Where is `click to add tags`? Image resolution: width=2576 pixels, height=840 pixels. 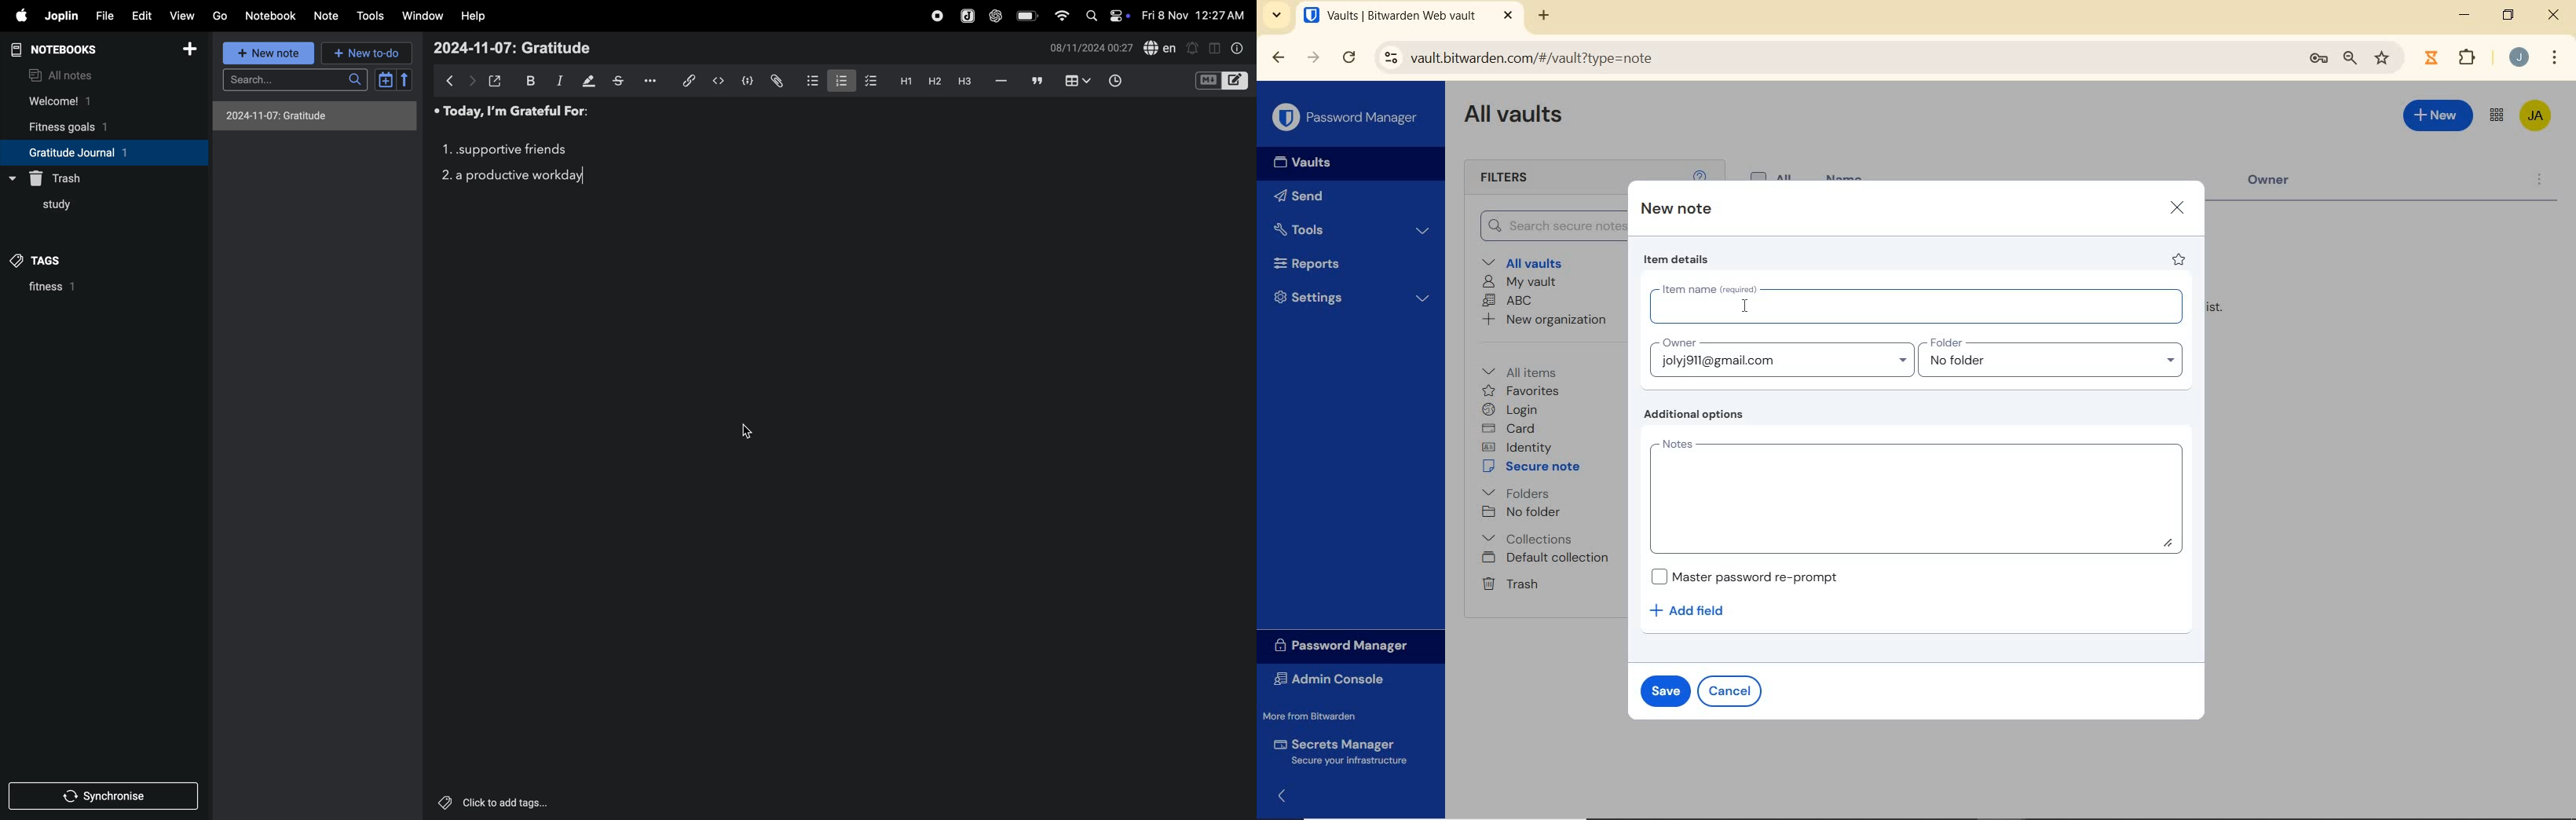
click to add tags is located at coordinates (488, 800).